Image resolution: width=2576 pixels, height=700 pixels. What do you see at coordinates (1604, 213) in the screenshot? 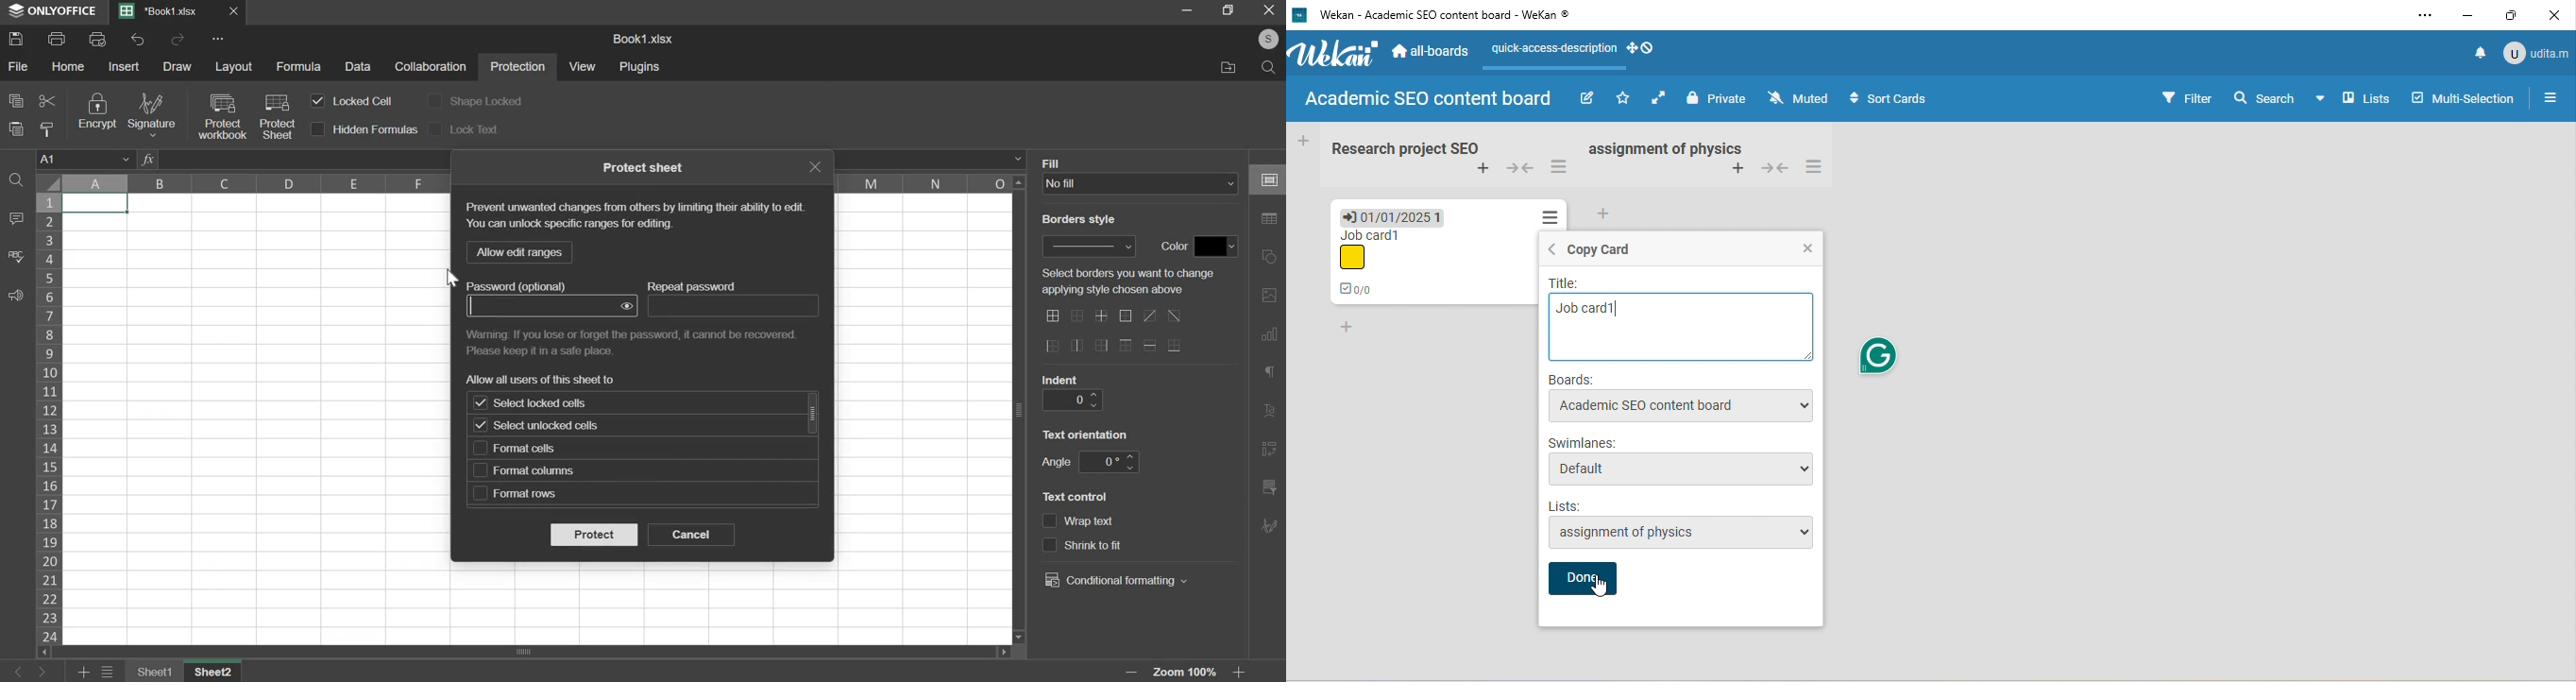
I see `add` at bounding box center [1604, 213].